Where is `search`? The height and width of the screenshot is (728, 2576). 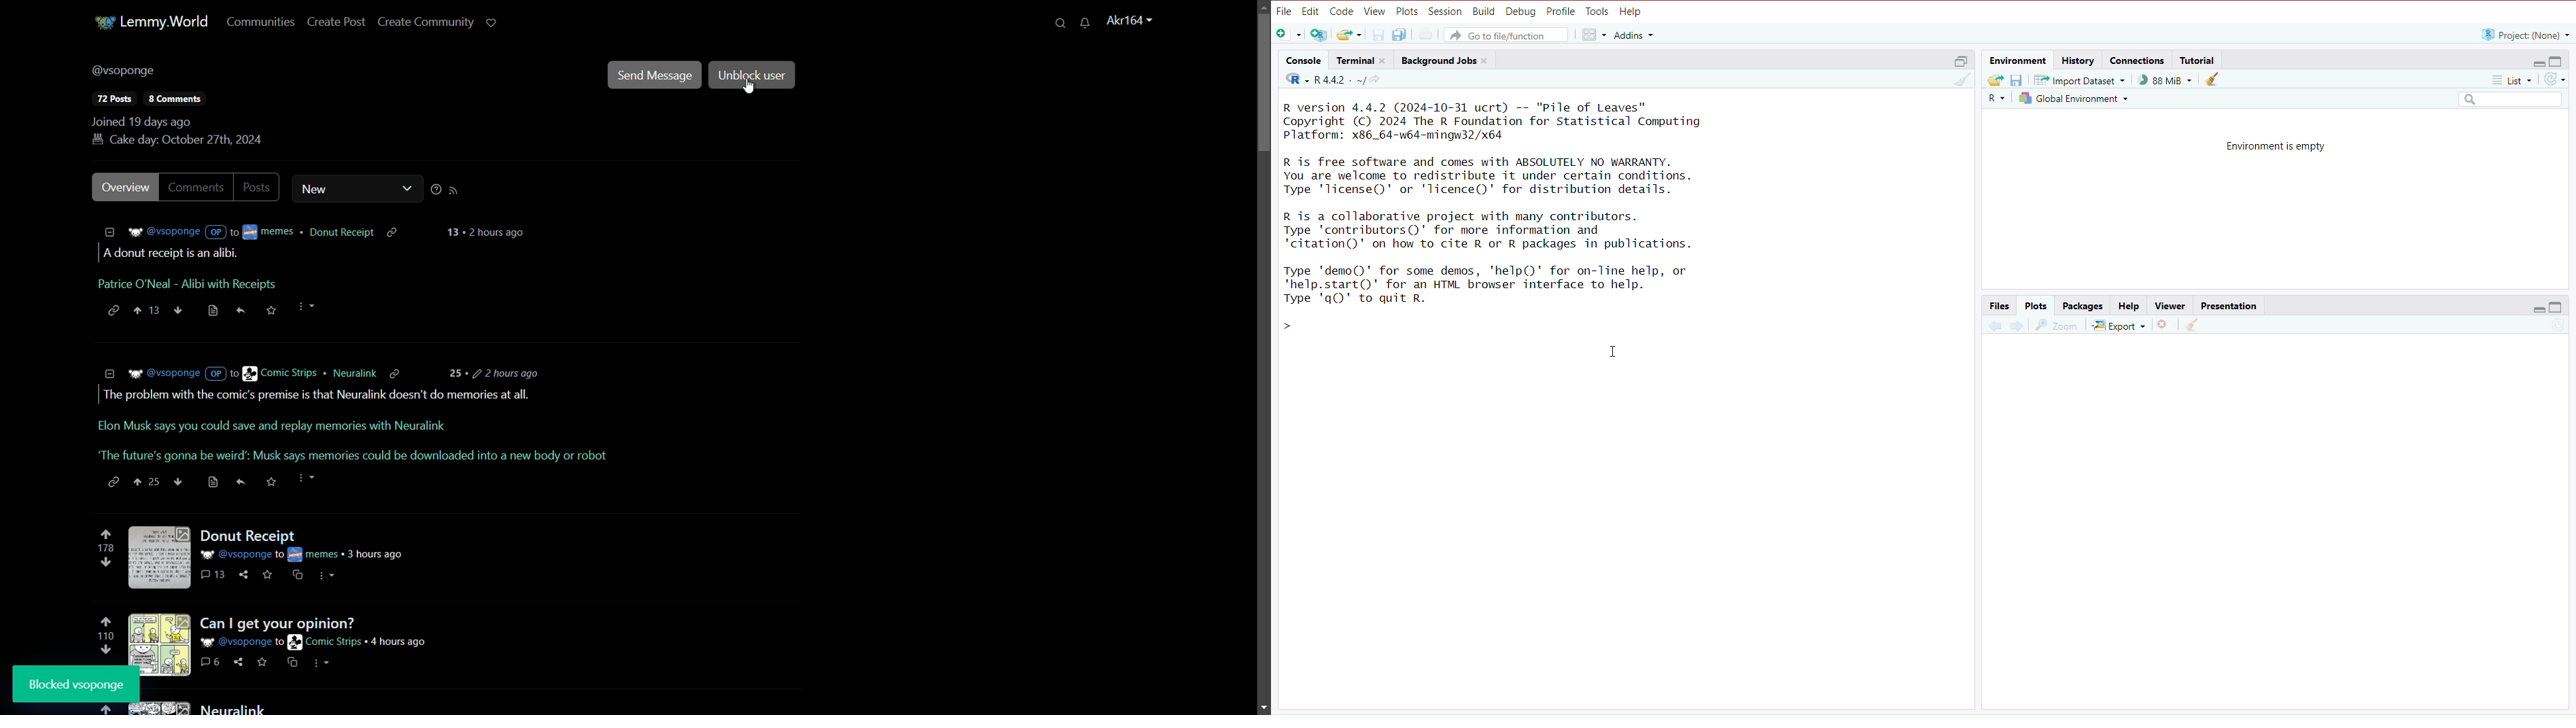
search is located at coordinates (1059, 24).